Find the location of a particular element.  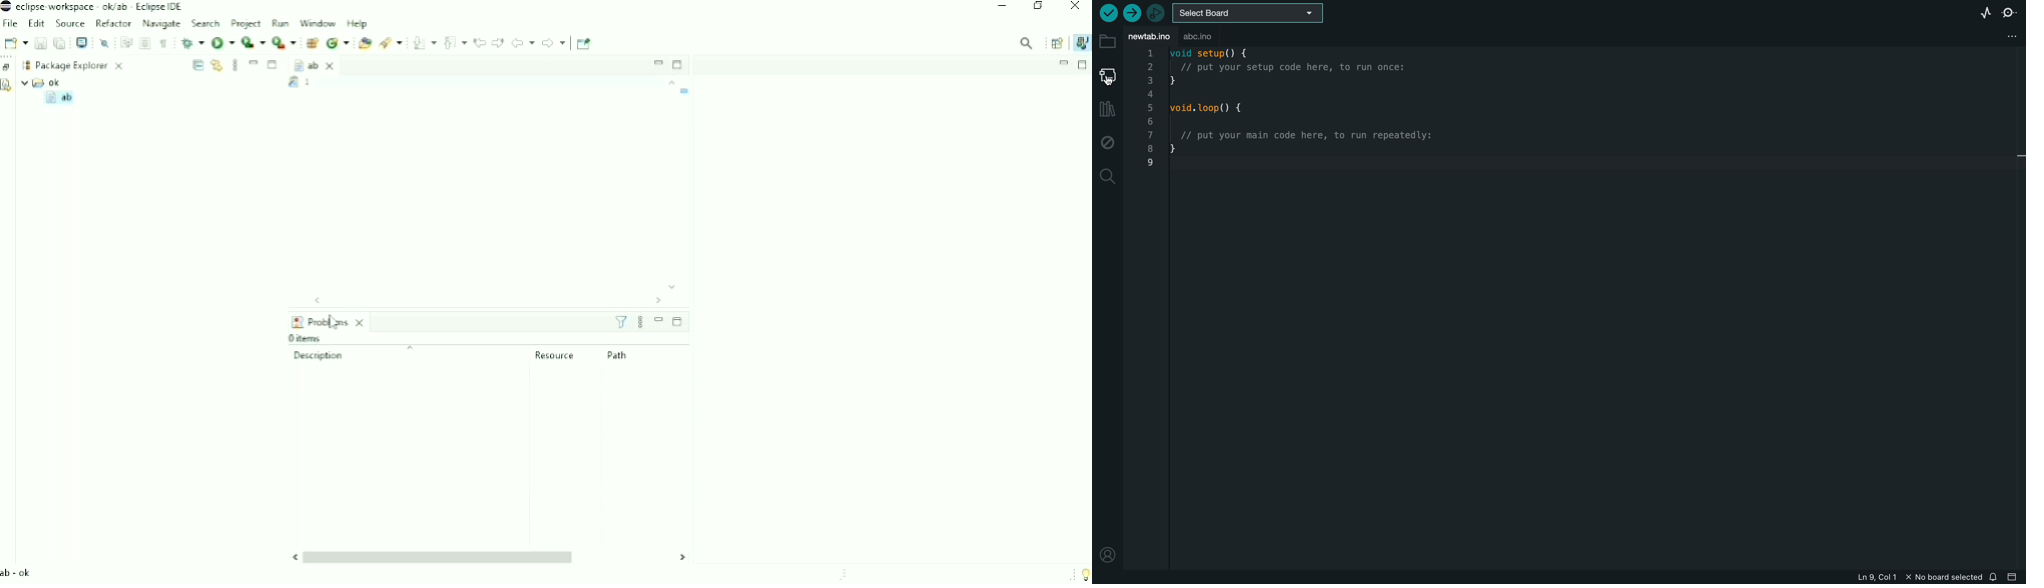

close slide bar is located at coordinates (2015, 577).